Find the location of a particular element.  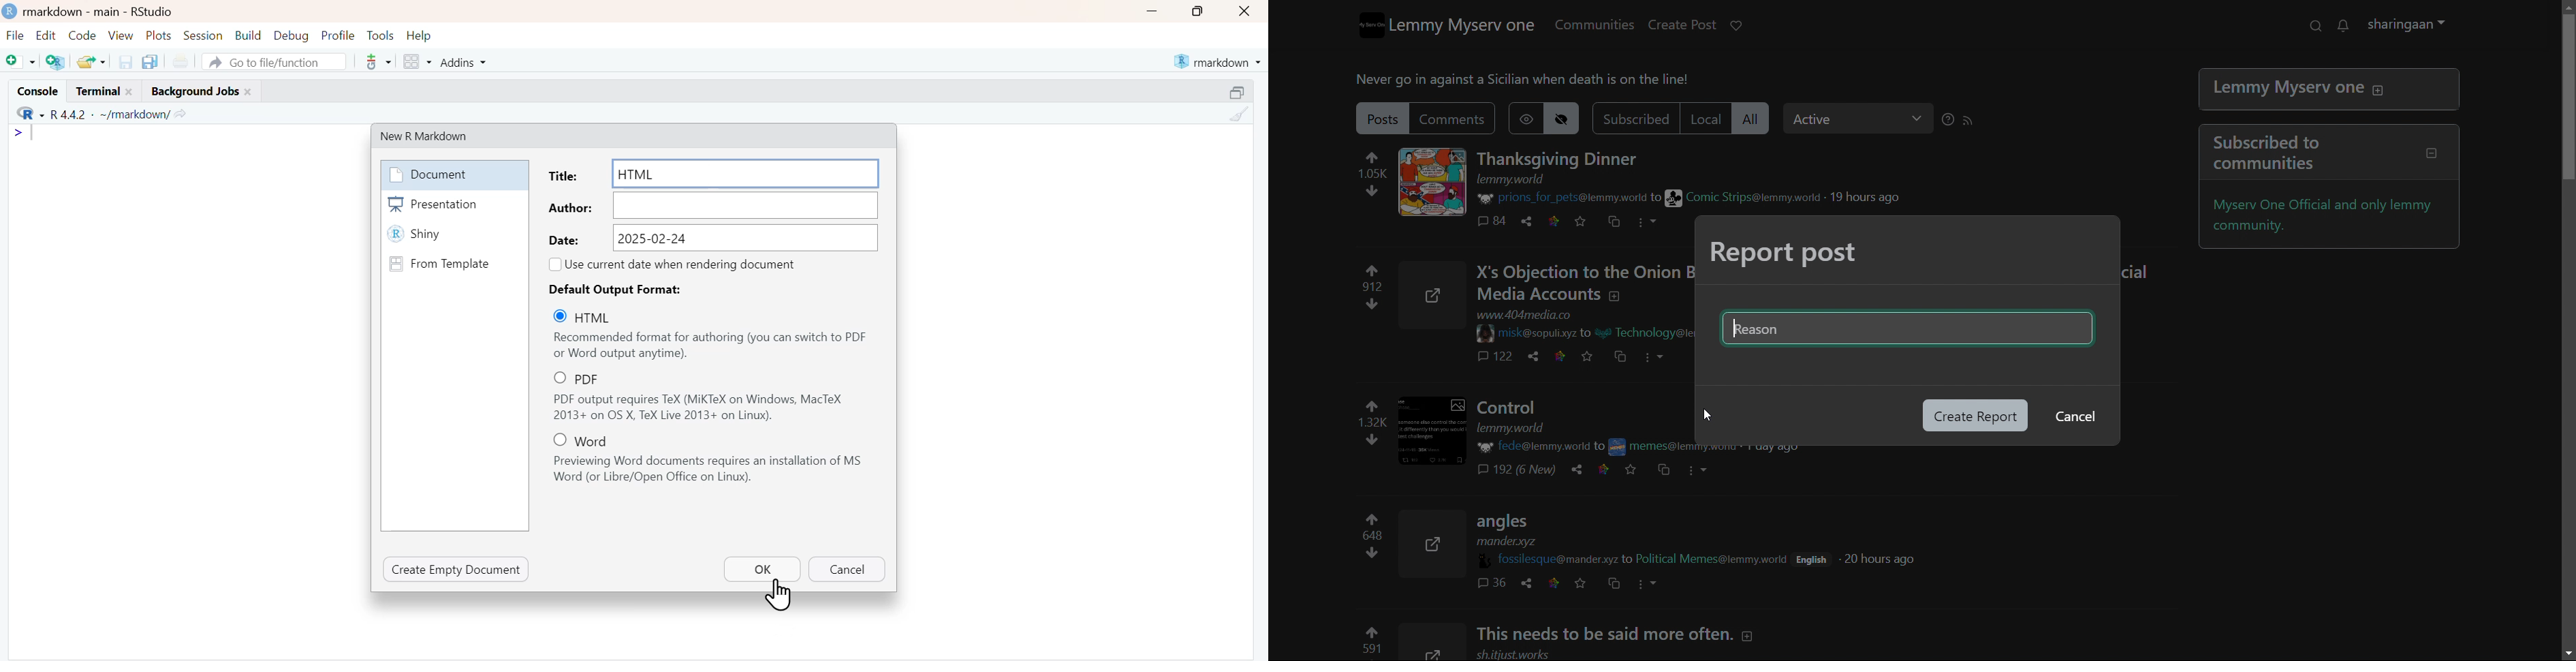

Title - HTML is located at coordinates (714, 174).